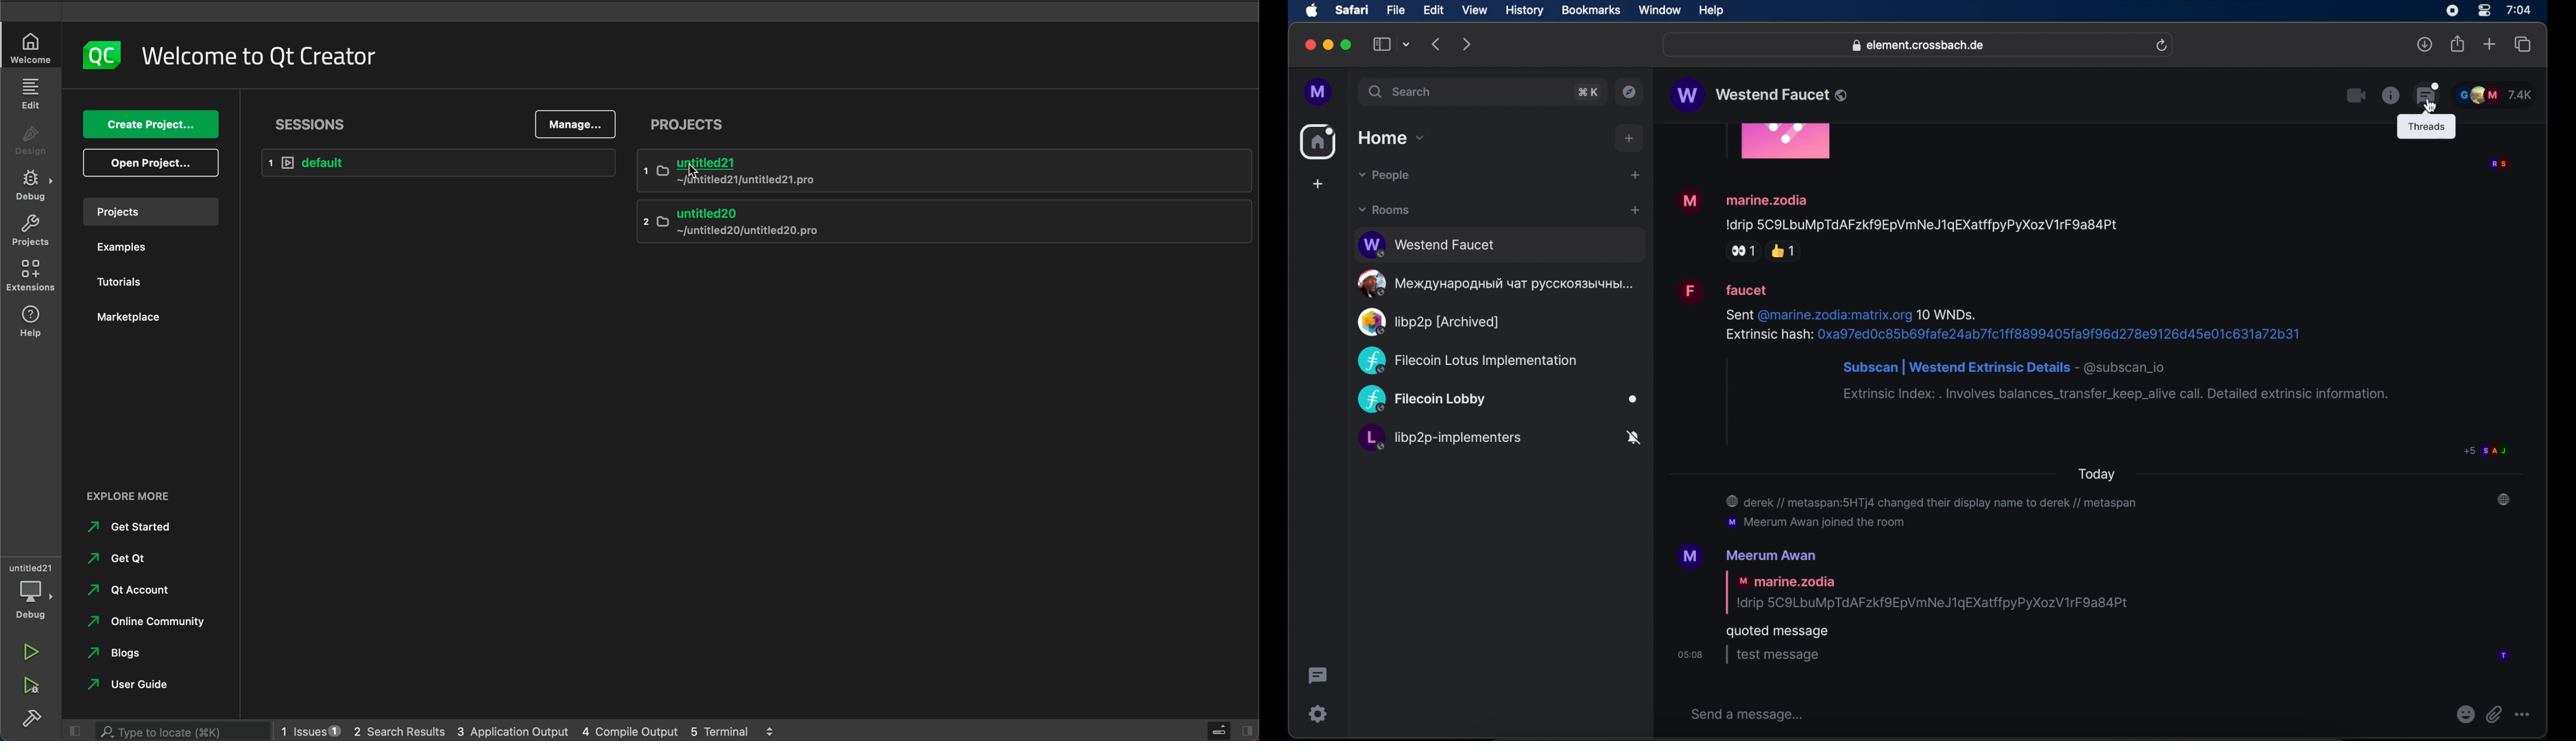 The width and height of the screenshot is (2576, 756). What do you see at coordinates (2427, 95) in the screenshot?
I see `threading feature` at bounding box center [2427, 95].